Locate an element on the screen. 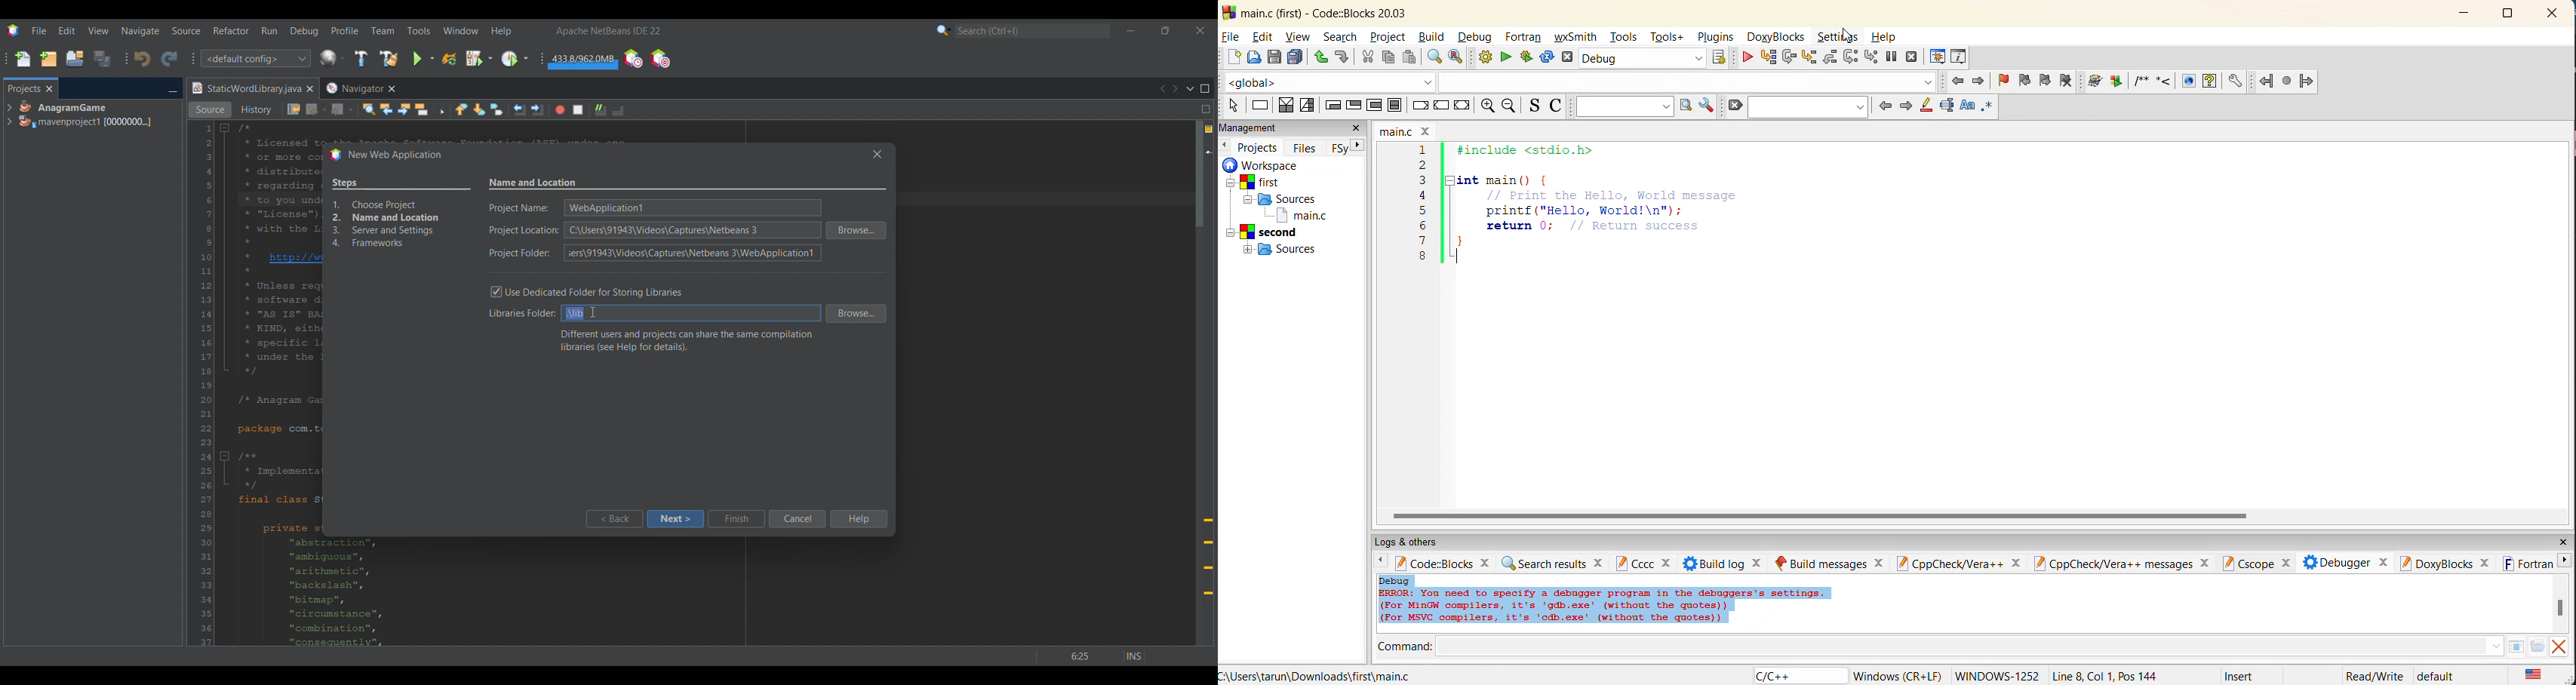 This screenshot has height=700, width=2576. toggle source is located at coordinates (1533, 106).